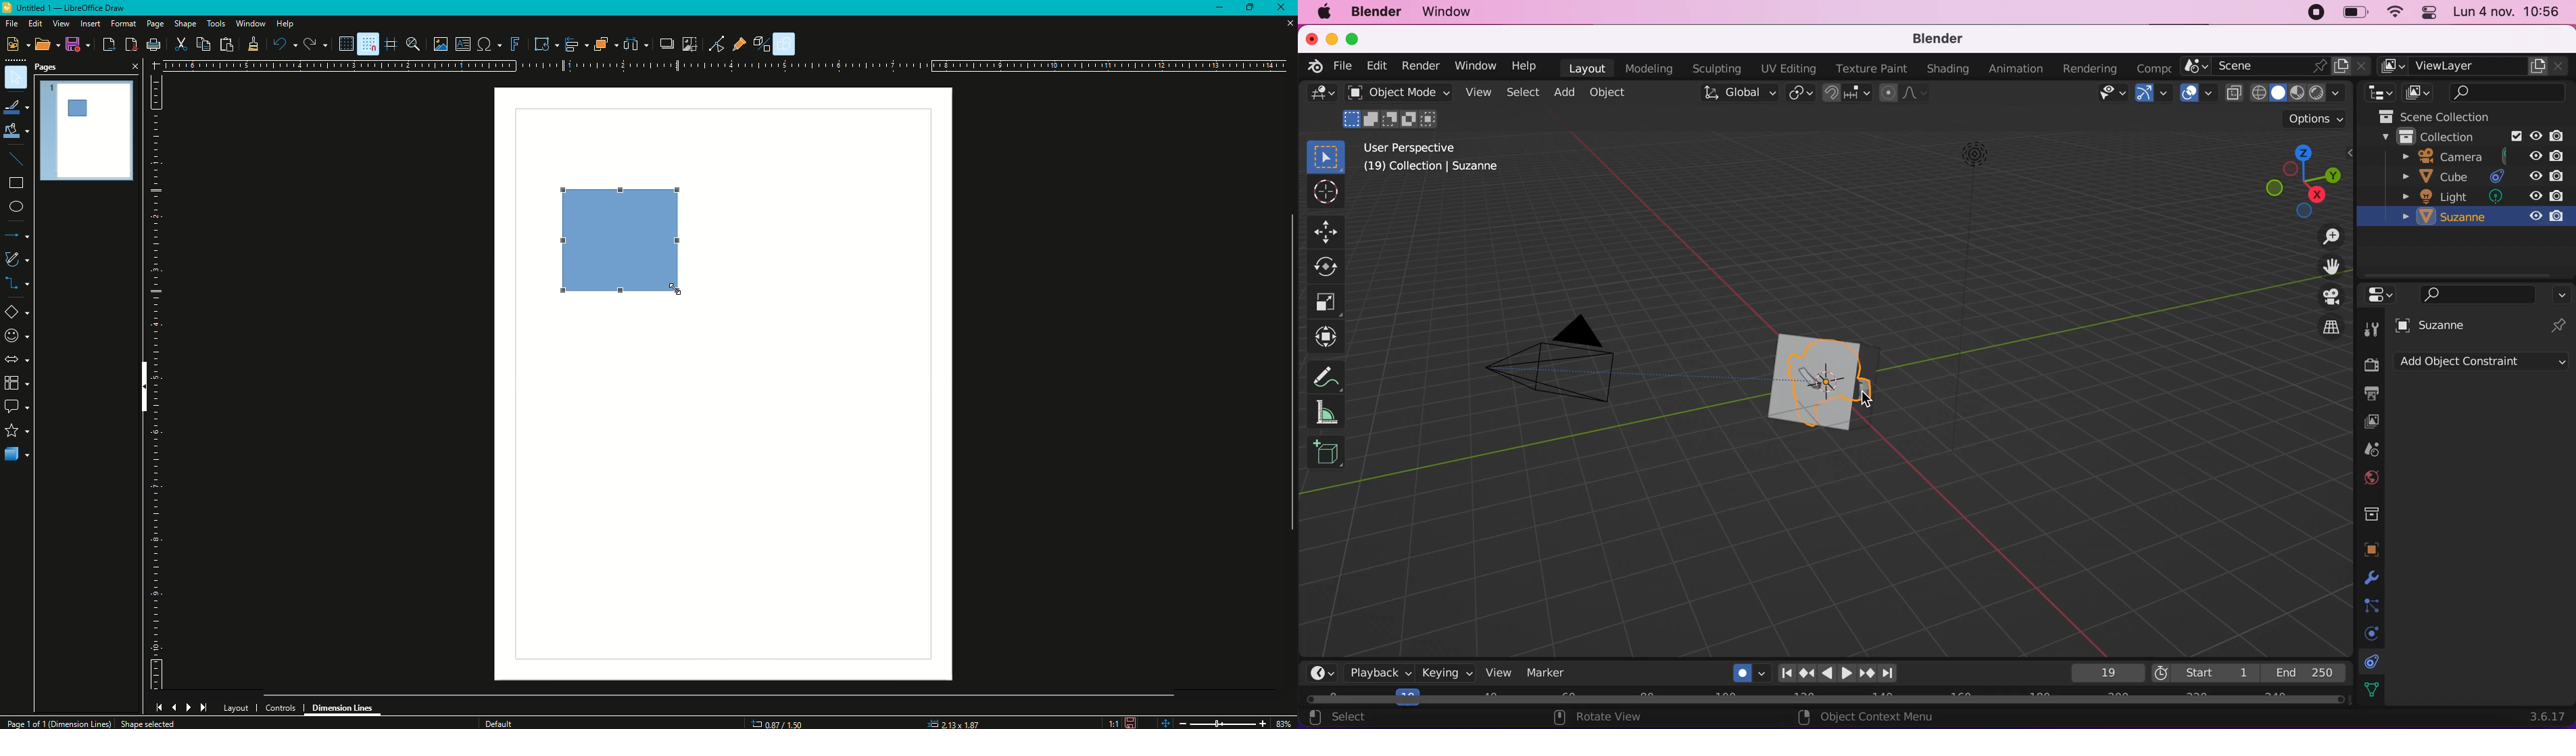  What do you see at coordinates (16, 337) in the screenshot?
I see `Insert Characters` at bounding box center [16, 337].